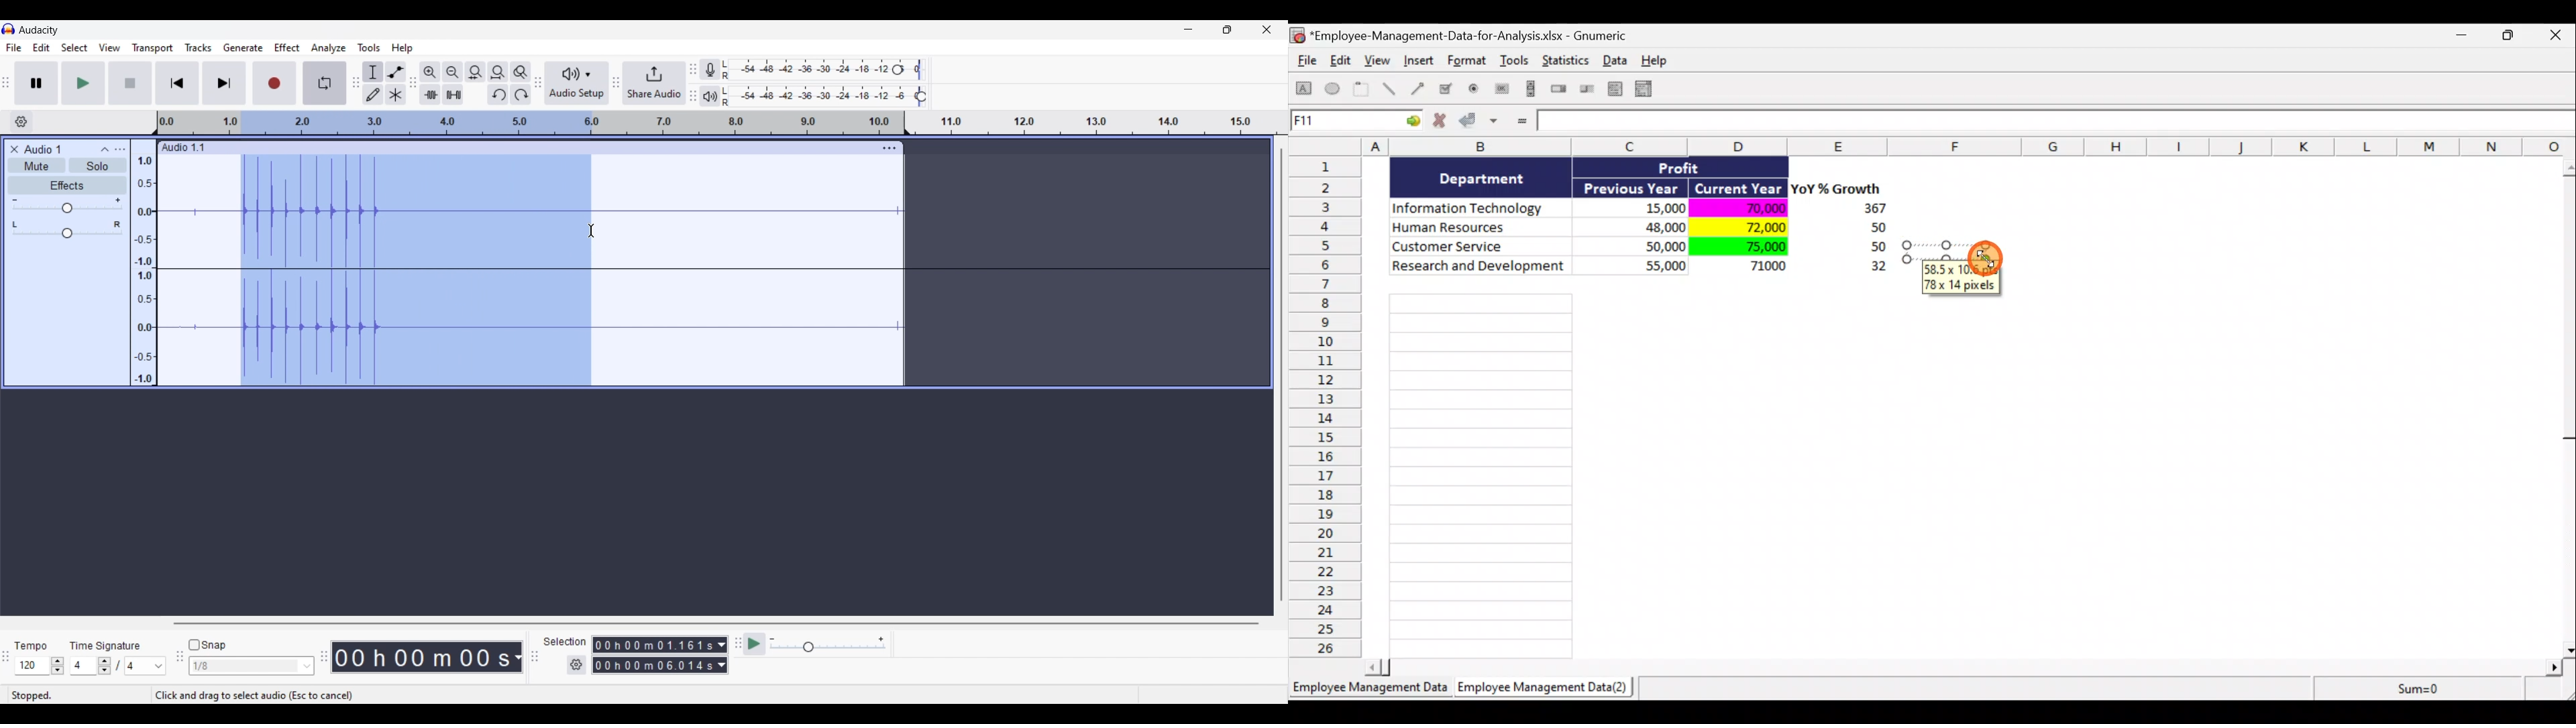 The height and width of the screenshot is (728, 2576). Describe the element at coordinates (1417, 88) in the screenshot. I see `Create an arrow object` at that location.